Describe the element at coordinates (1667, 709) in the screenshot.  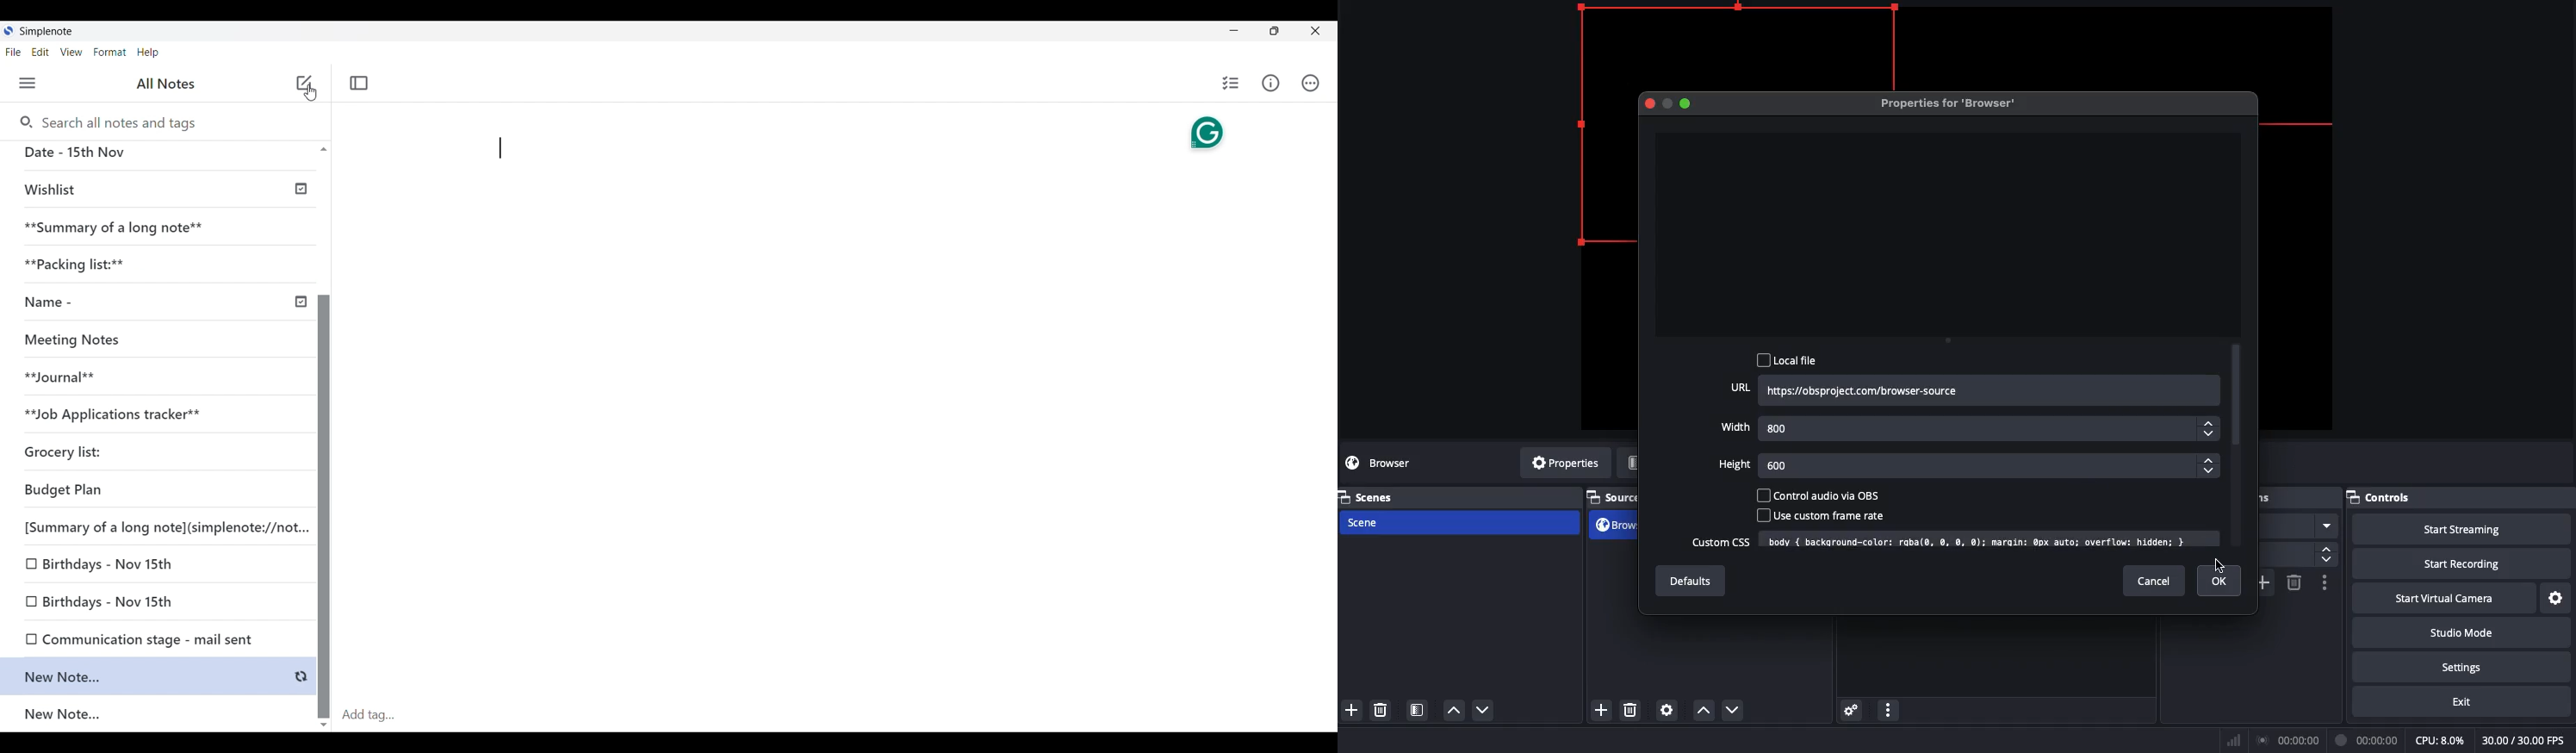
I see `Source preference` at that location.